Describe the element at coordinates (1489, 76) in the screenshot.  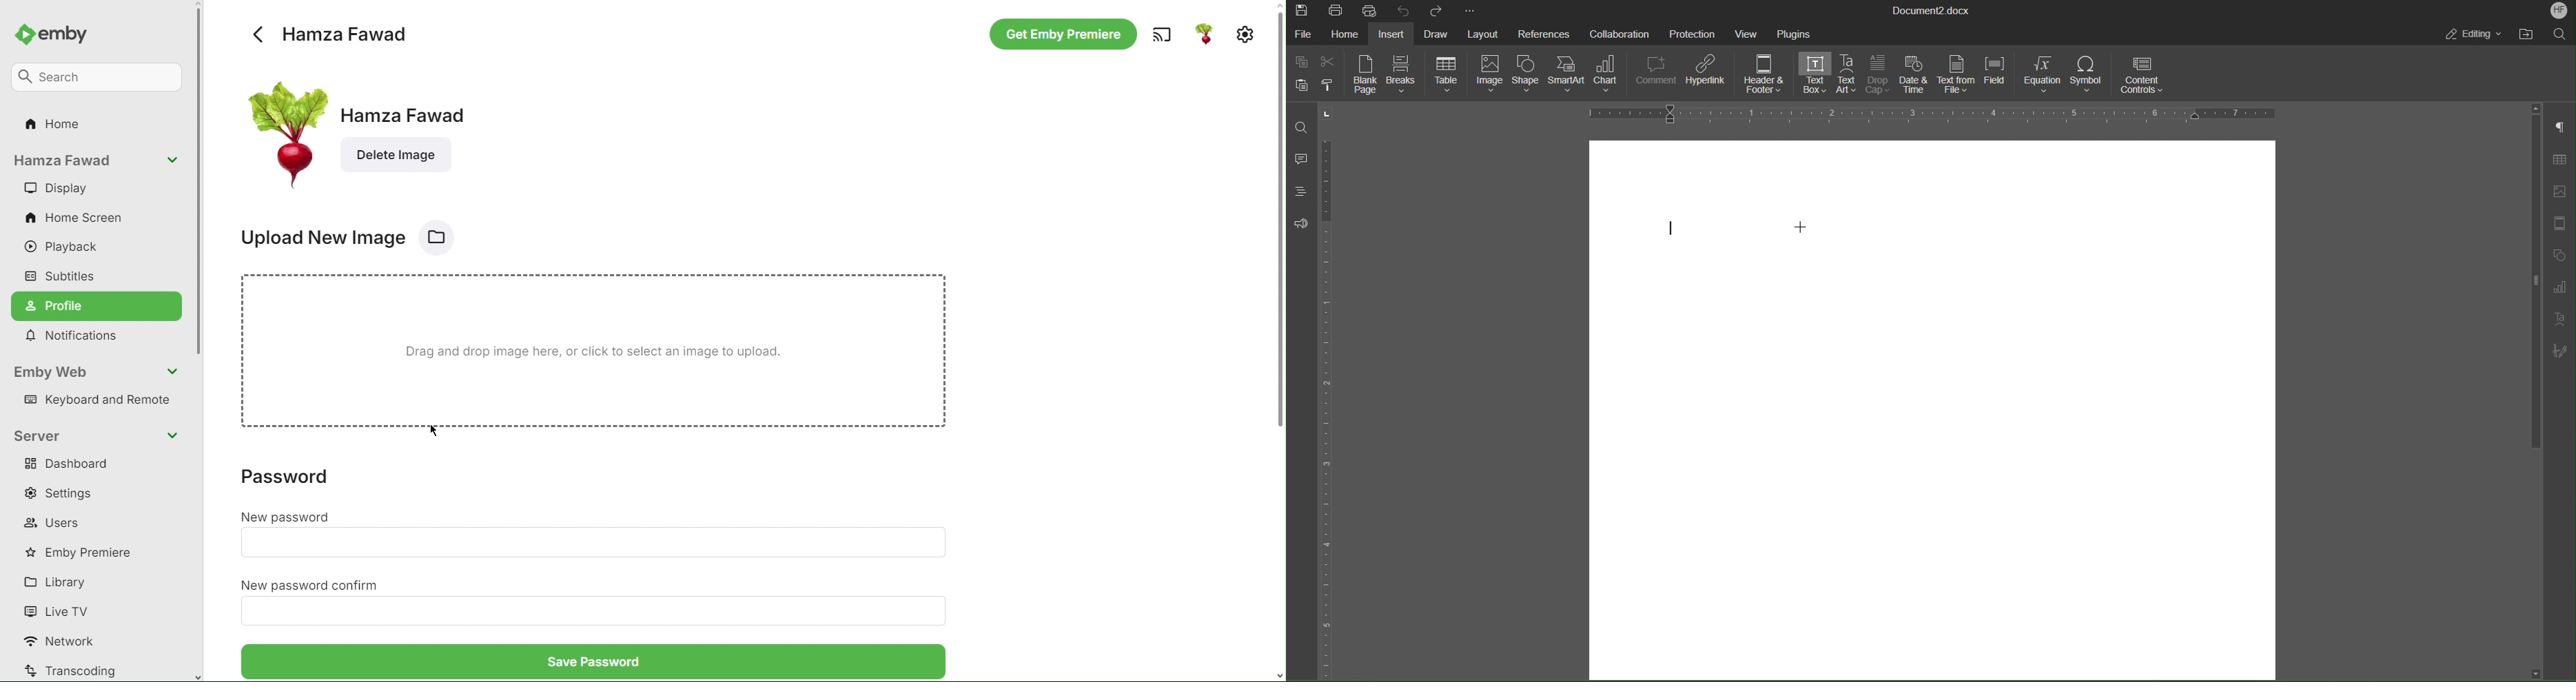
I see `Image` at that location.